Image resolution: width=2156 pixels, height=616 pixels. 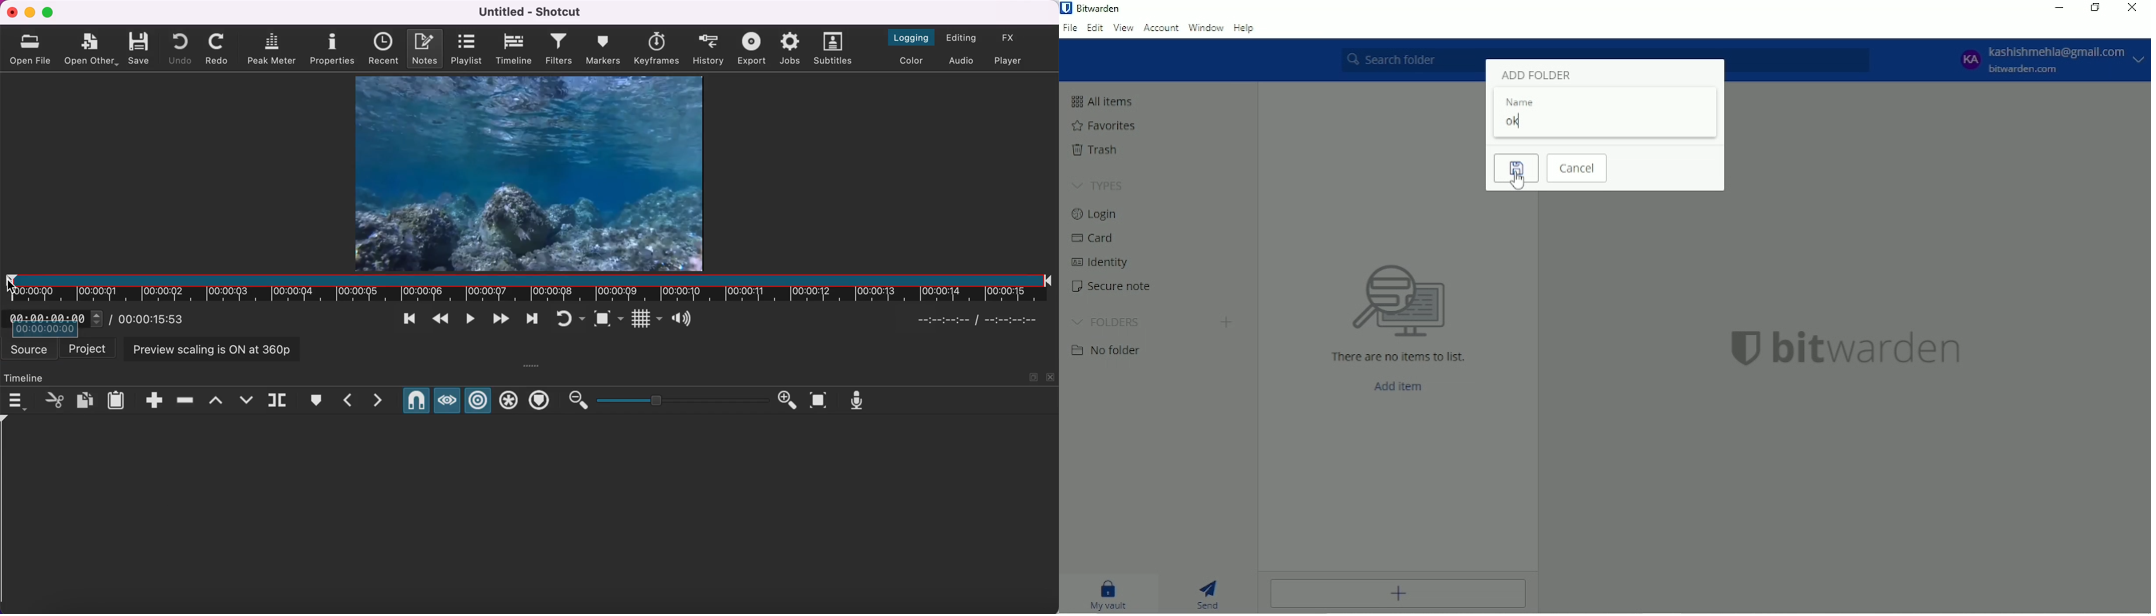 What do you see at coordinates (973, 325) in the screenshot?
I see `Selected timeline` at bounding box center [973, 325].